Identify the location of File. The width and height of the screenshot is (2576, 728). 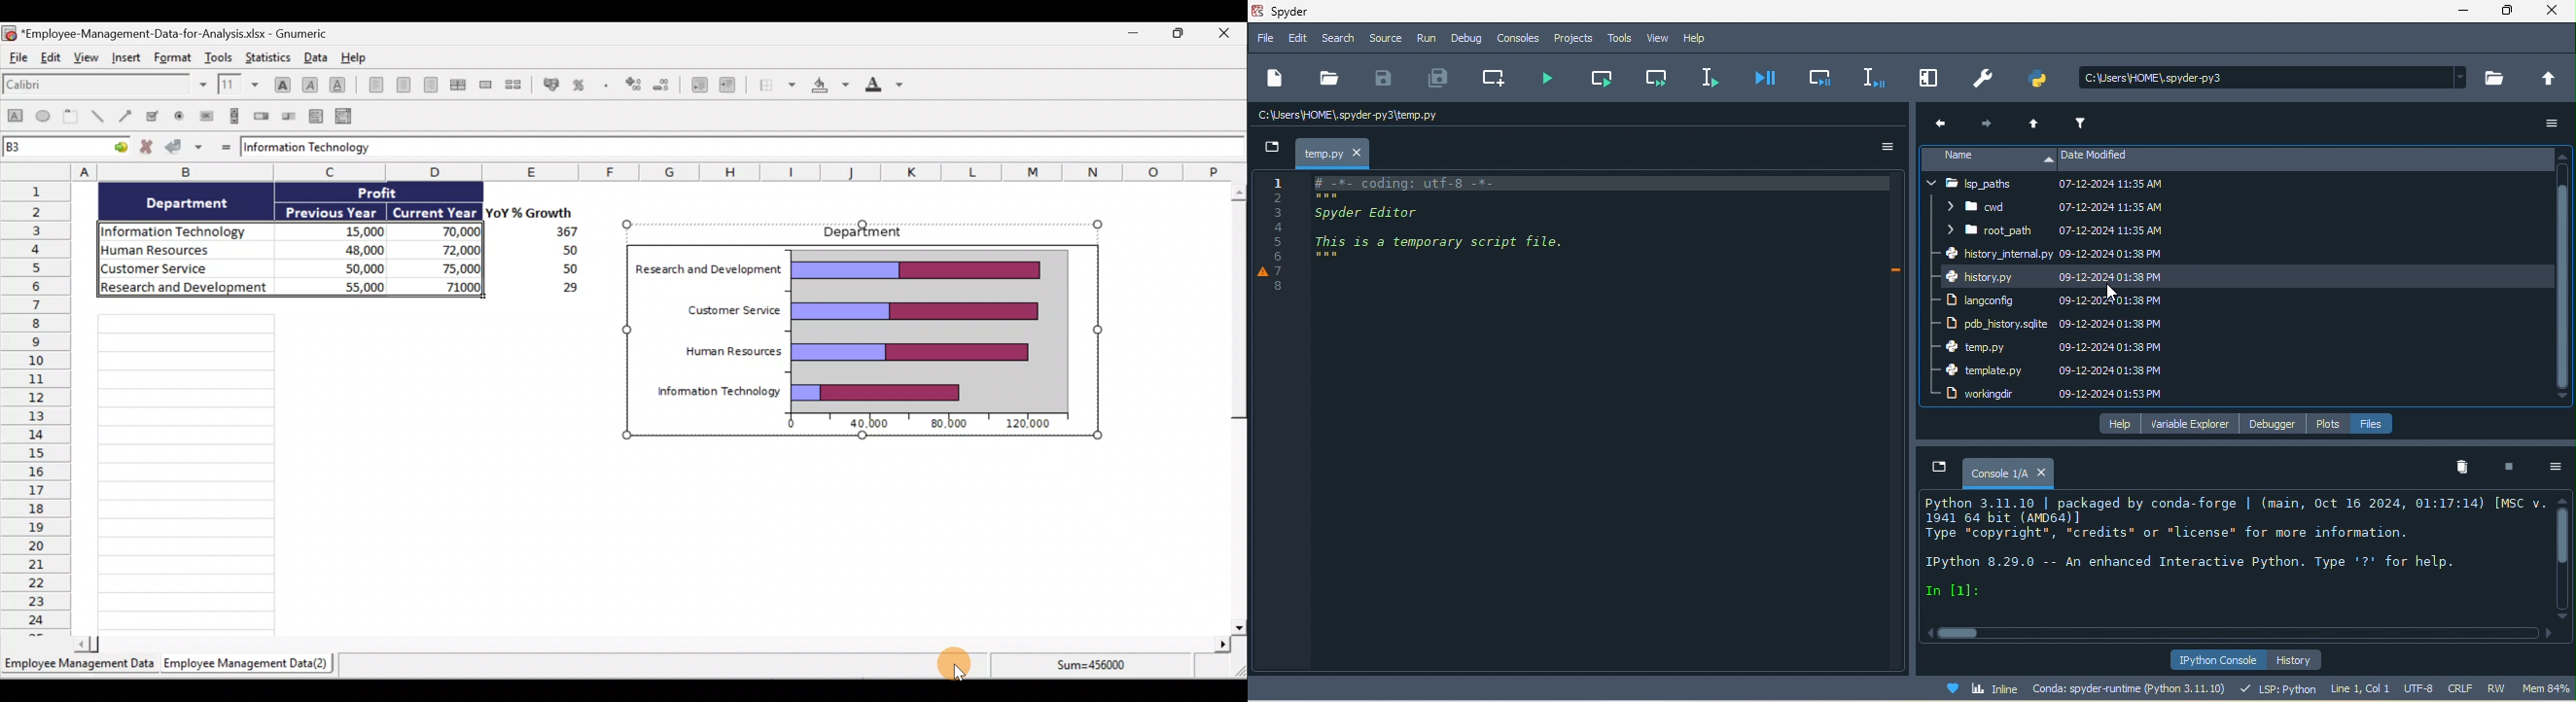
(17, 58).